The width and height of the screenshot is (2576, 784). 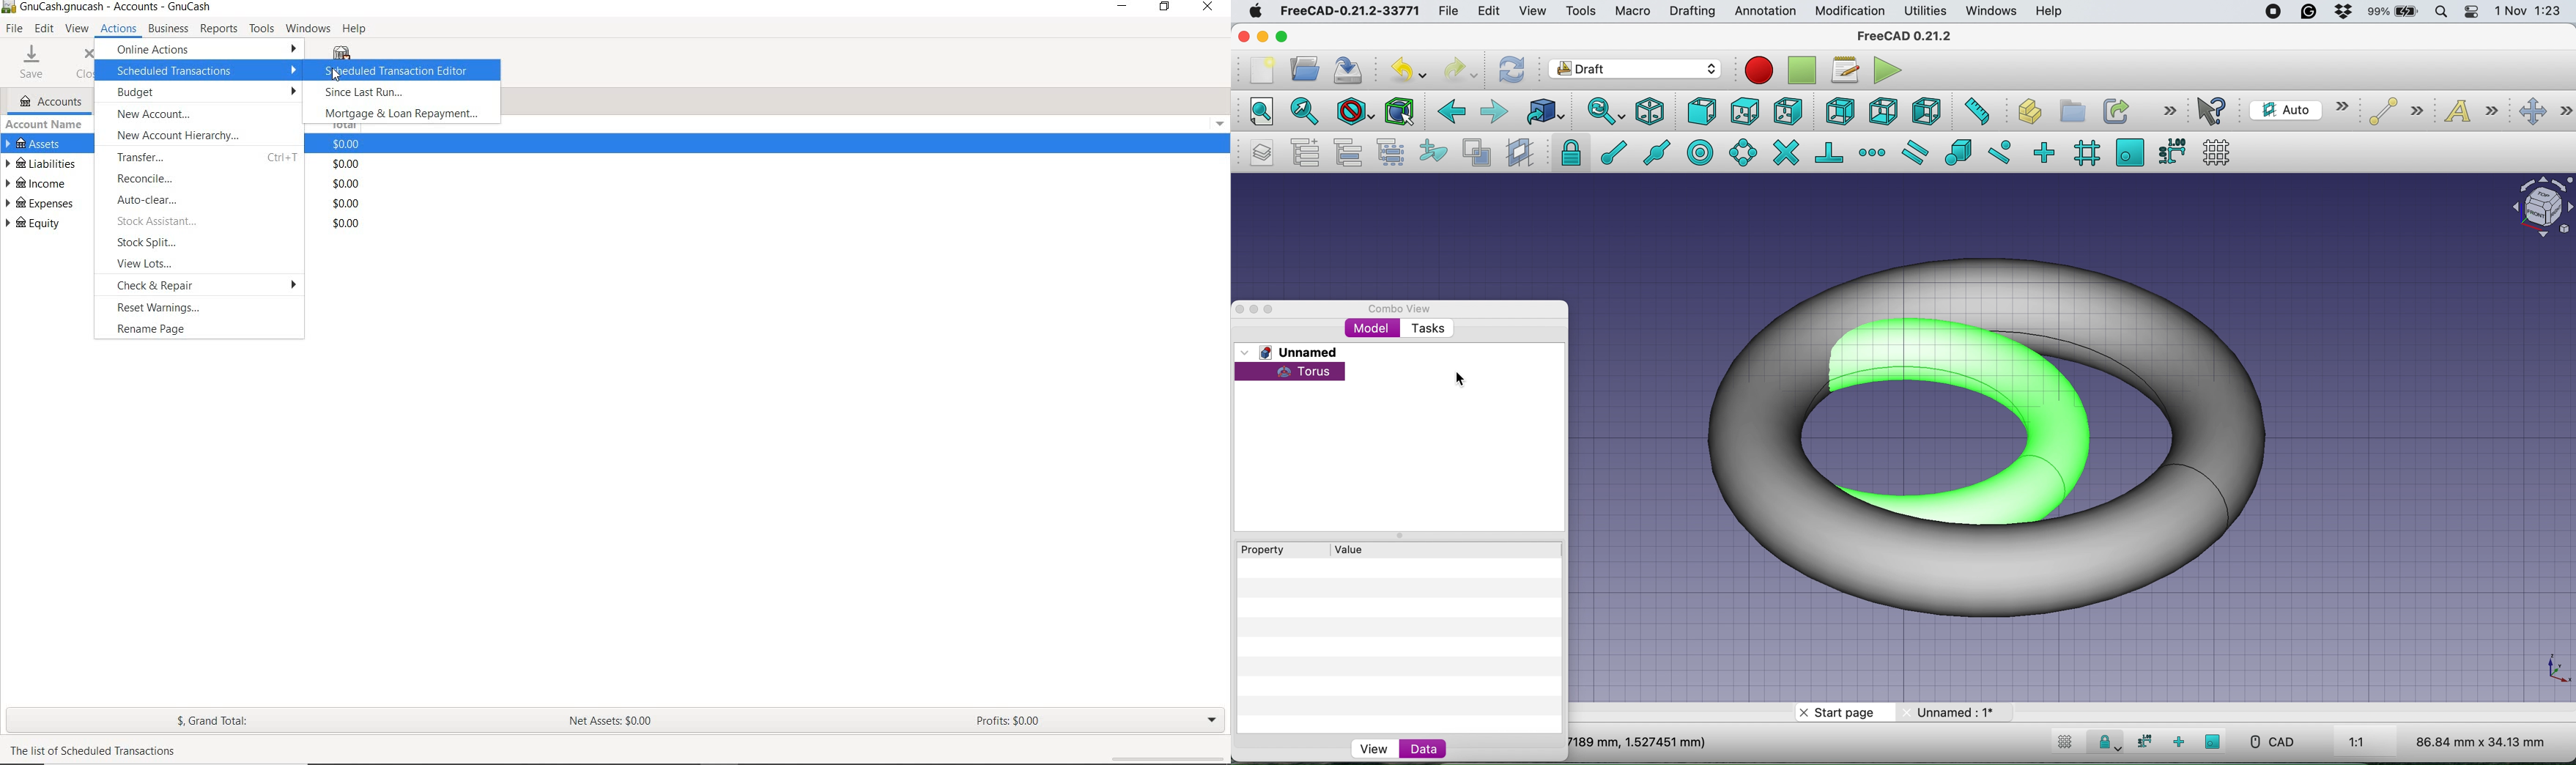 I want to click on close, so click(x=1242, y=36).